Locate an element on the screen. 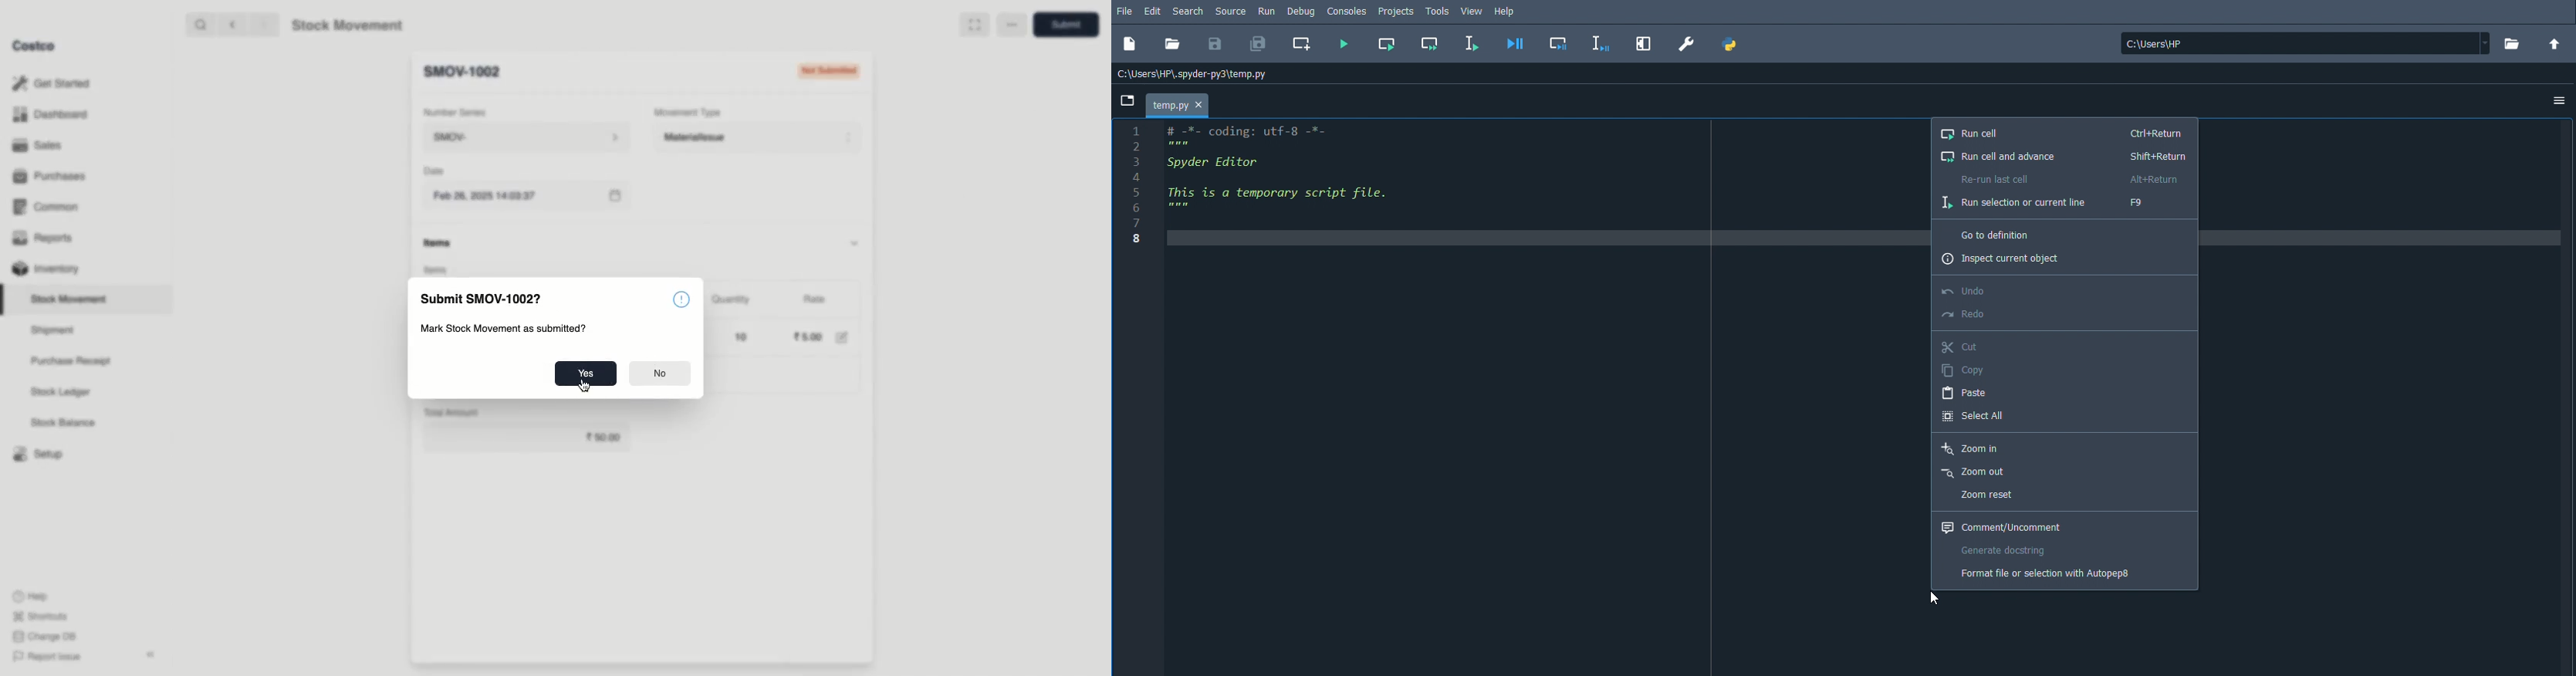 The width and height of the screenshot is (2576, 700). Setup is located at coordinates (36, 452).